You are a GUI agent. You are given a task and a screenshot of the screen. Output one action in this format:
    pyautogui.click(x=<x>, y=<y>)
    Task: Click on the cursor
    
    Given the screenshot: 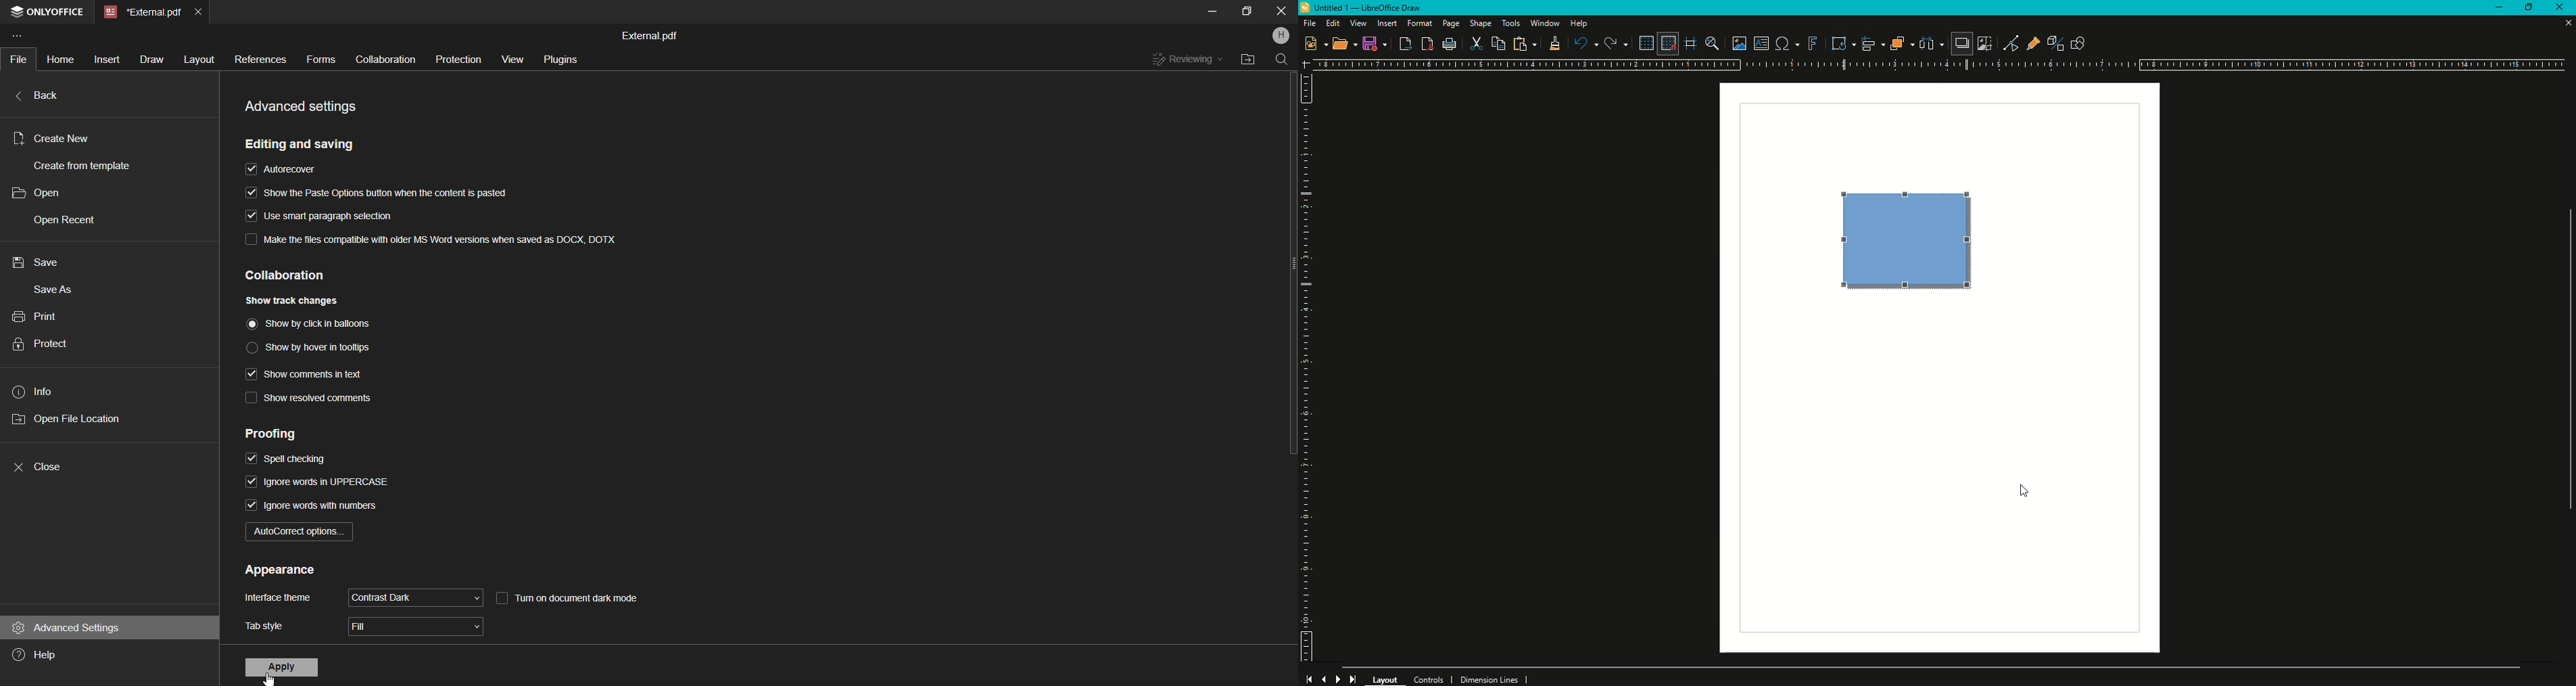 What is the action you would take?
    pyautogui.click(x=270, y=679)
    